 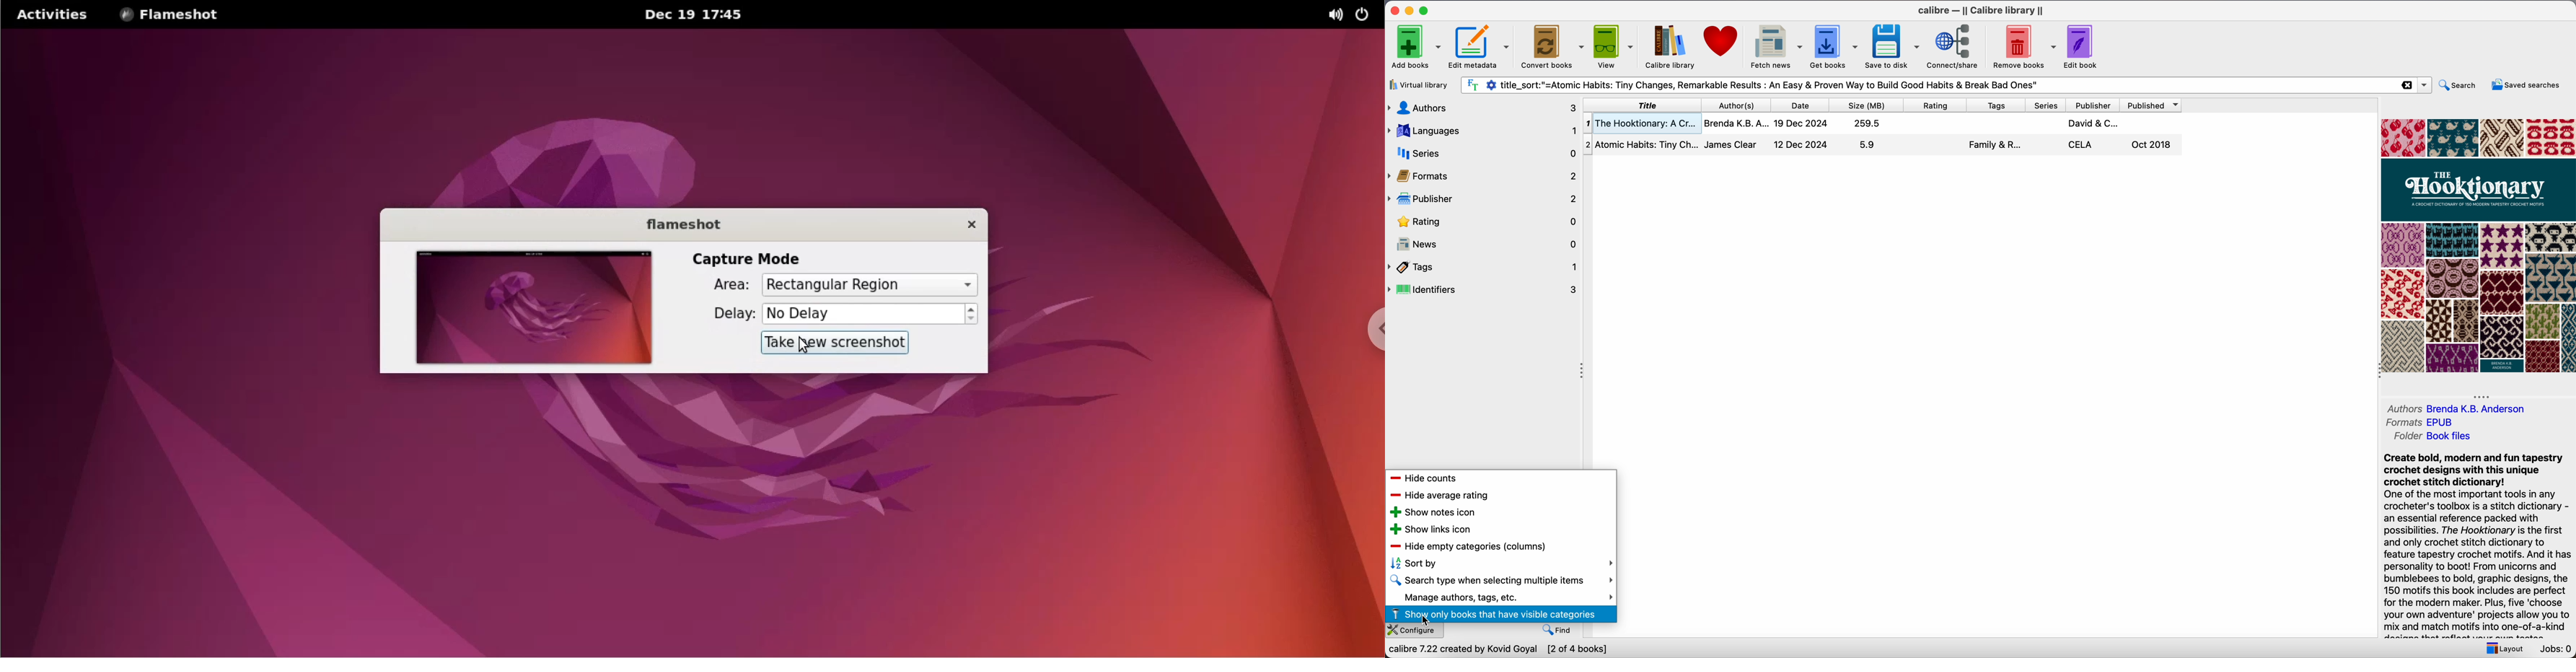 What do you see at coordinates (2553, 649) in the screenshot?
I see `Jobs: 0` at bounding box center [2553, 649].